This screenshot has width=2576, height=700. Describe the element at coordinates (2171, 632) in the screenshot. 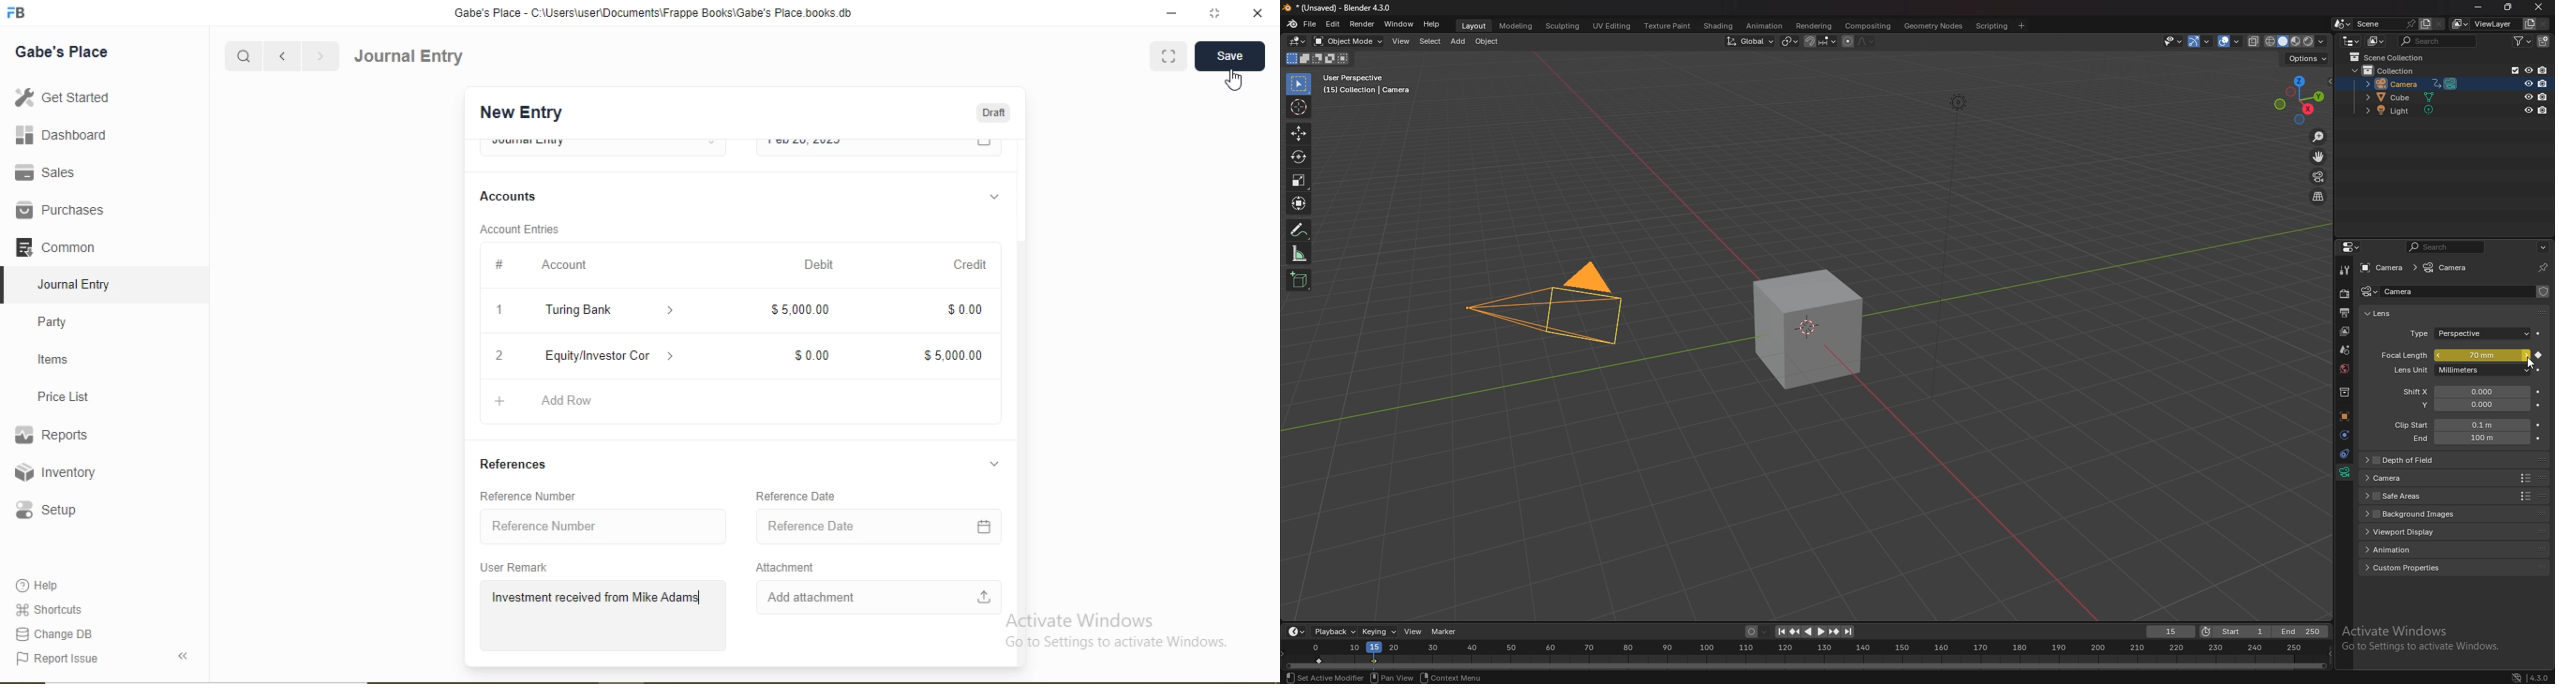

I see `current frame` at that location.